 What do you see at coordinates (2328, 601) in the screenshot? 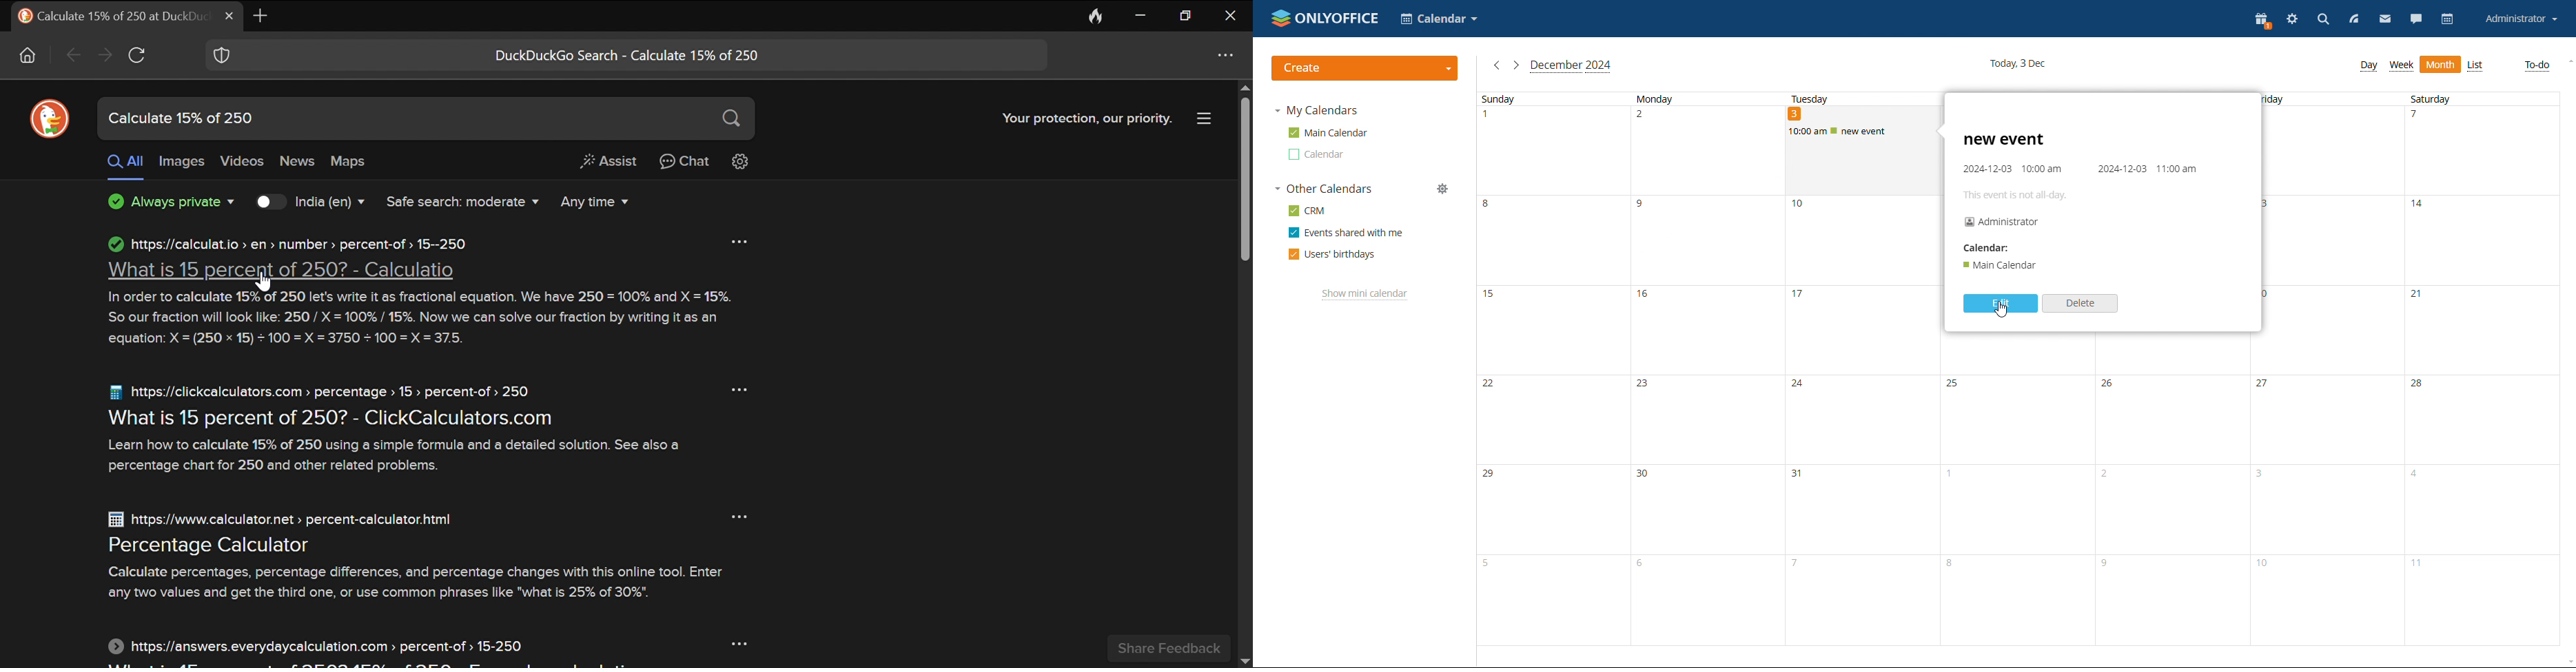
I see `10` at bounding box center [2328, 601].